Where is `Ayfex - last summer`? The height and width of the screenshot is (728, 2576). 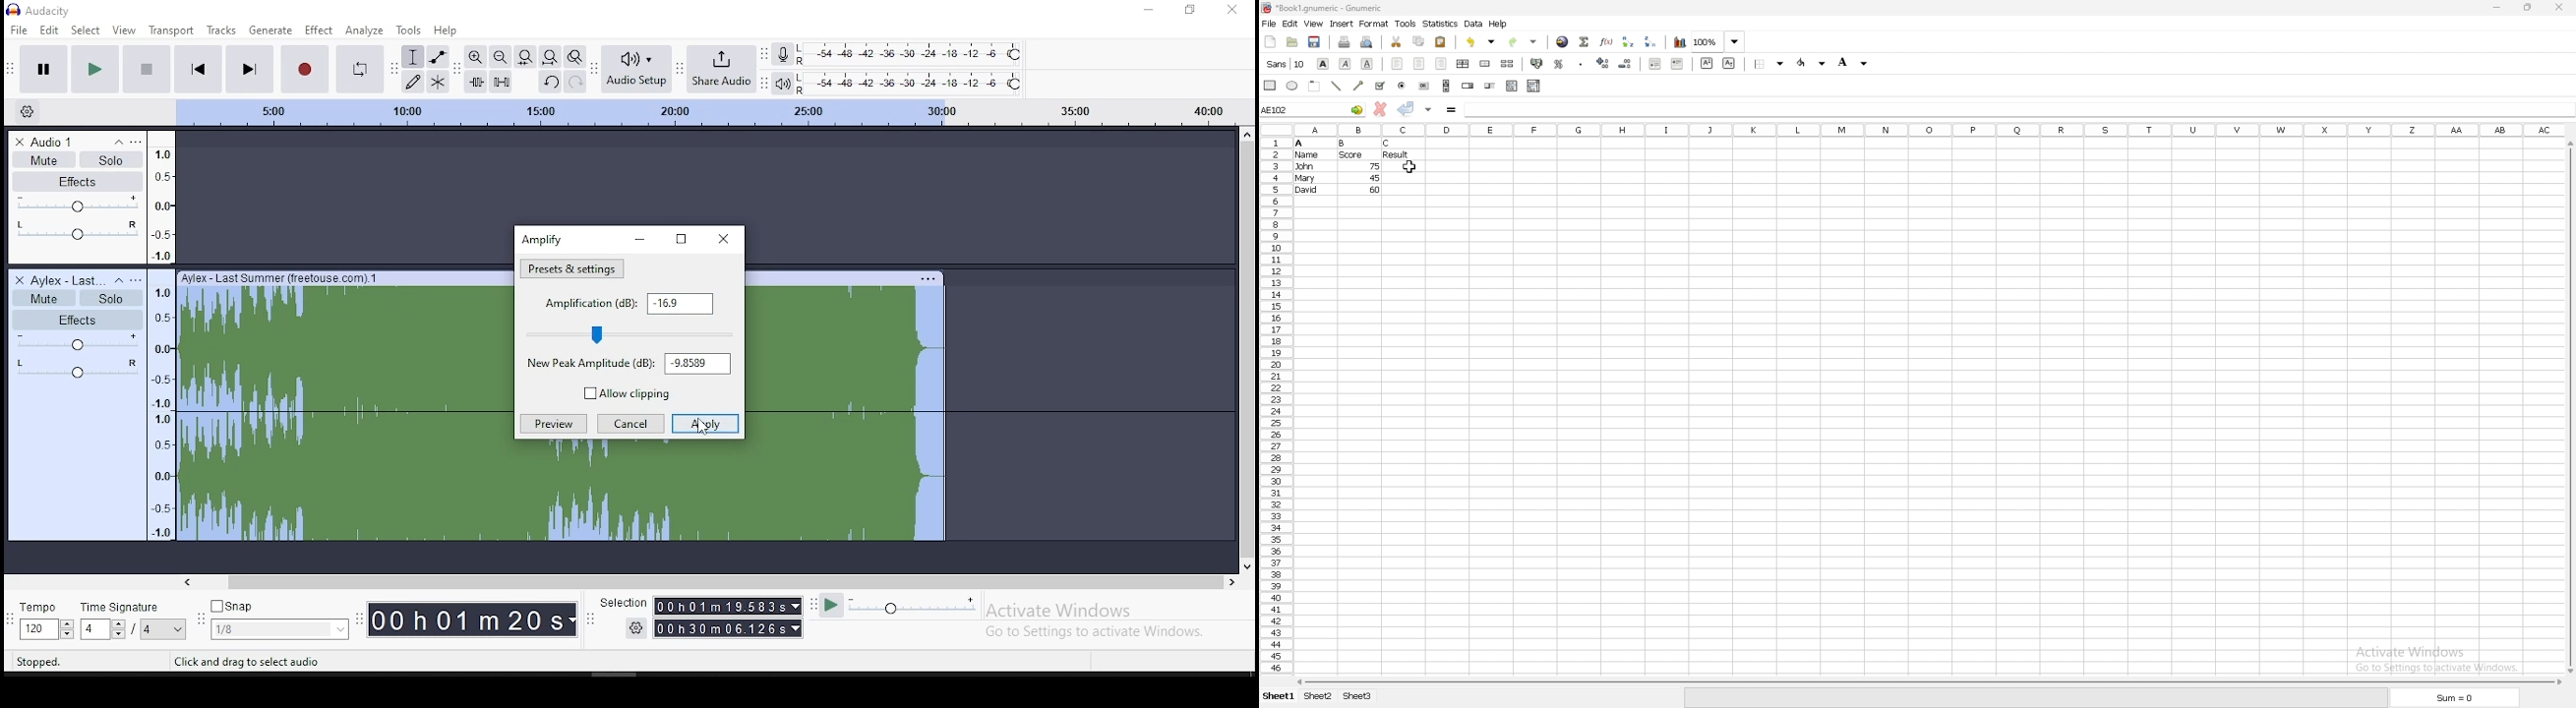 Ayfex - last summer is located at coordinates (278, 280).